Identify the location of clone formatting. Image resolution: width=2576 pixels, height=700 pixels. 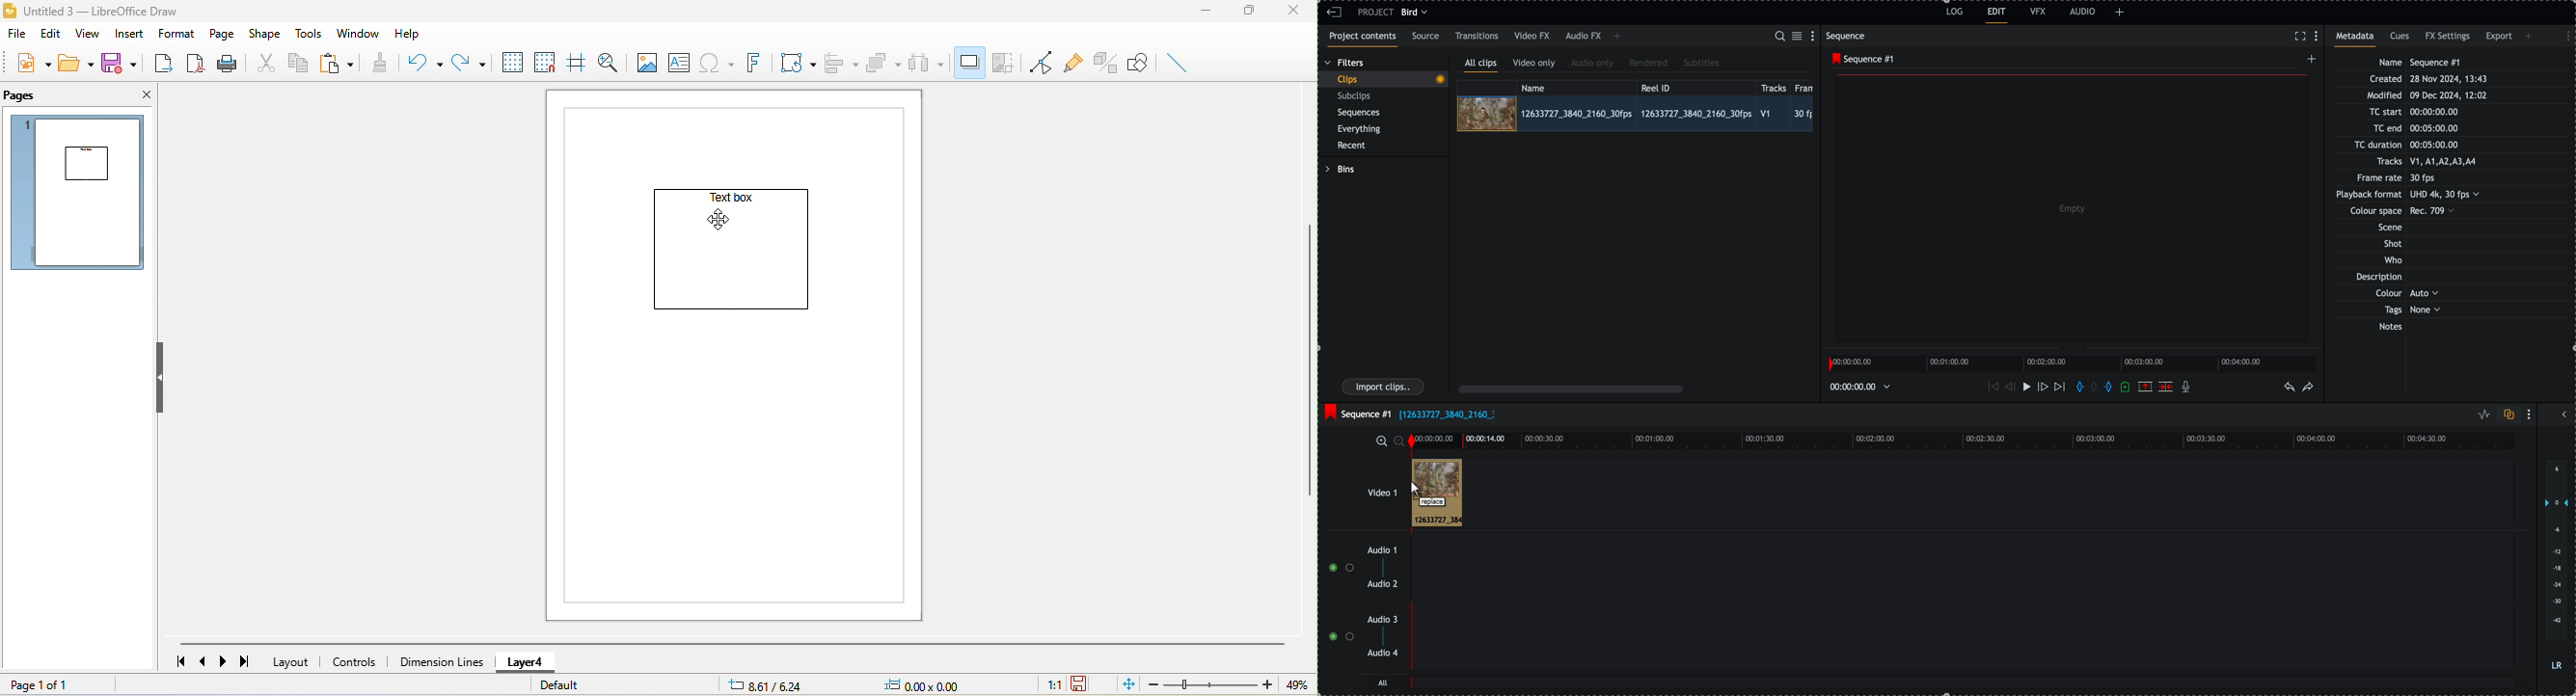
(380, 61).